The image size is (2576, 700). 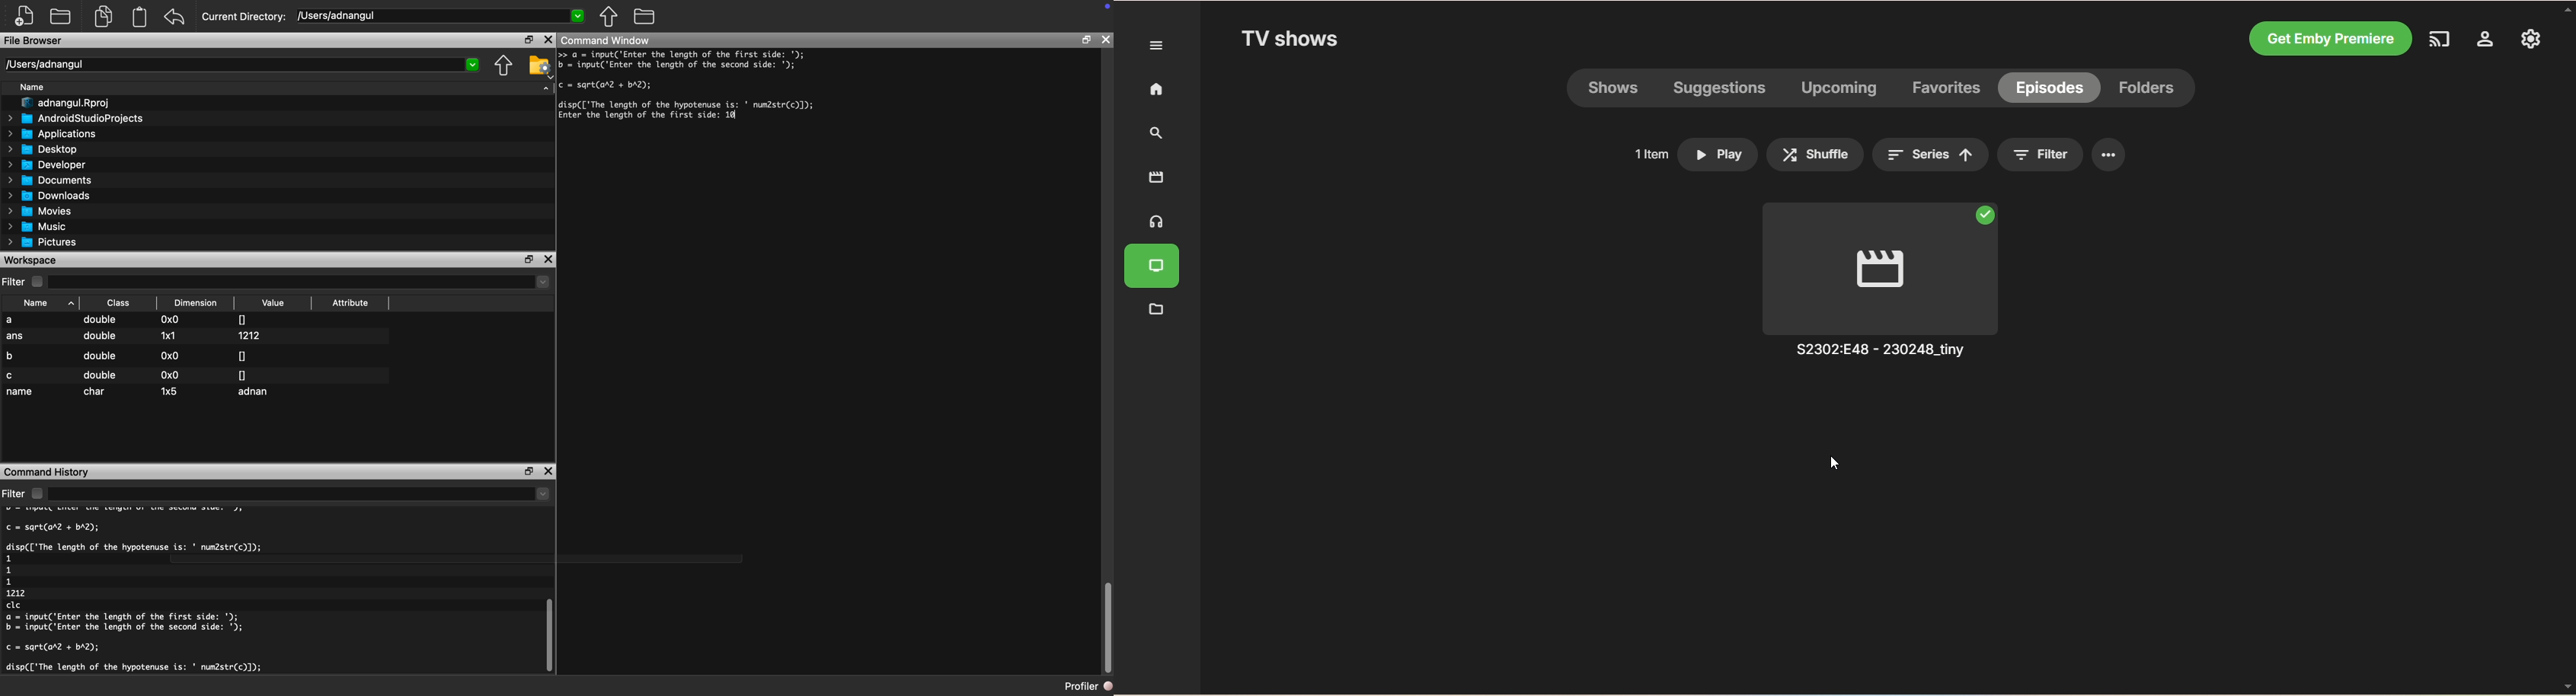 I want to click on AndroidStudioProjects, so click(x=77, y=119).